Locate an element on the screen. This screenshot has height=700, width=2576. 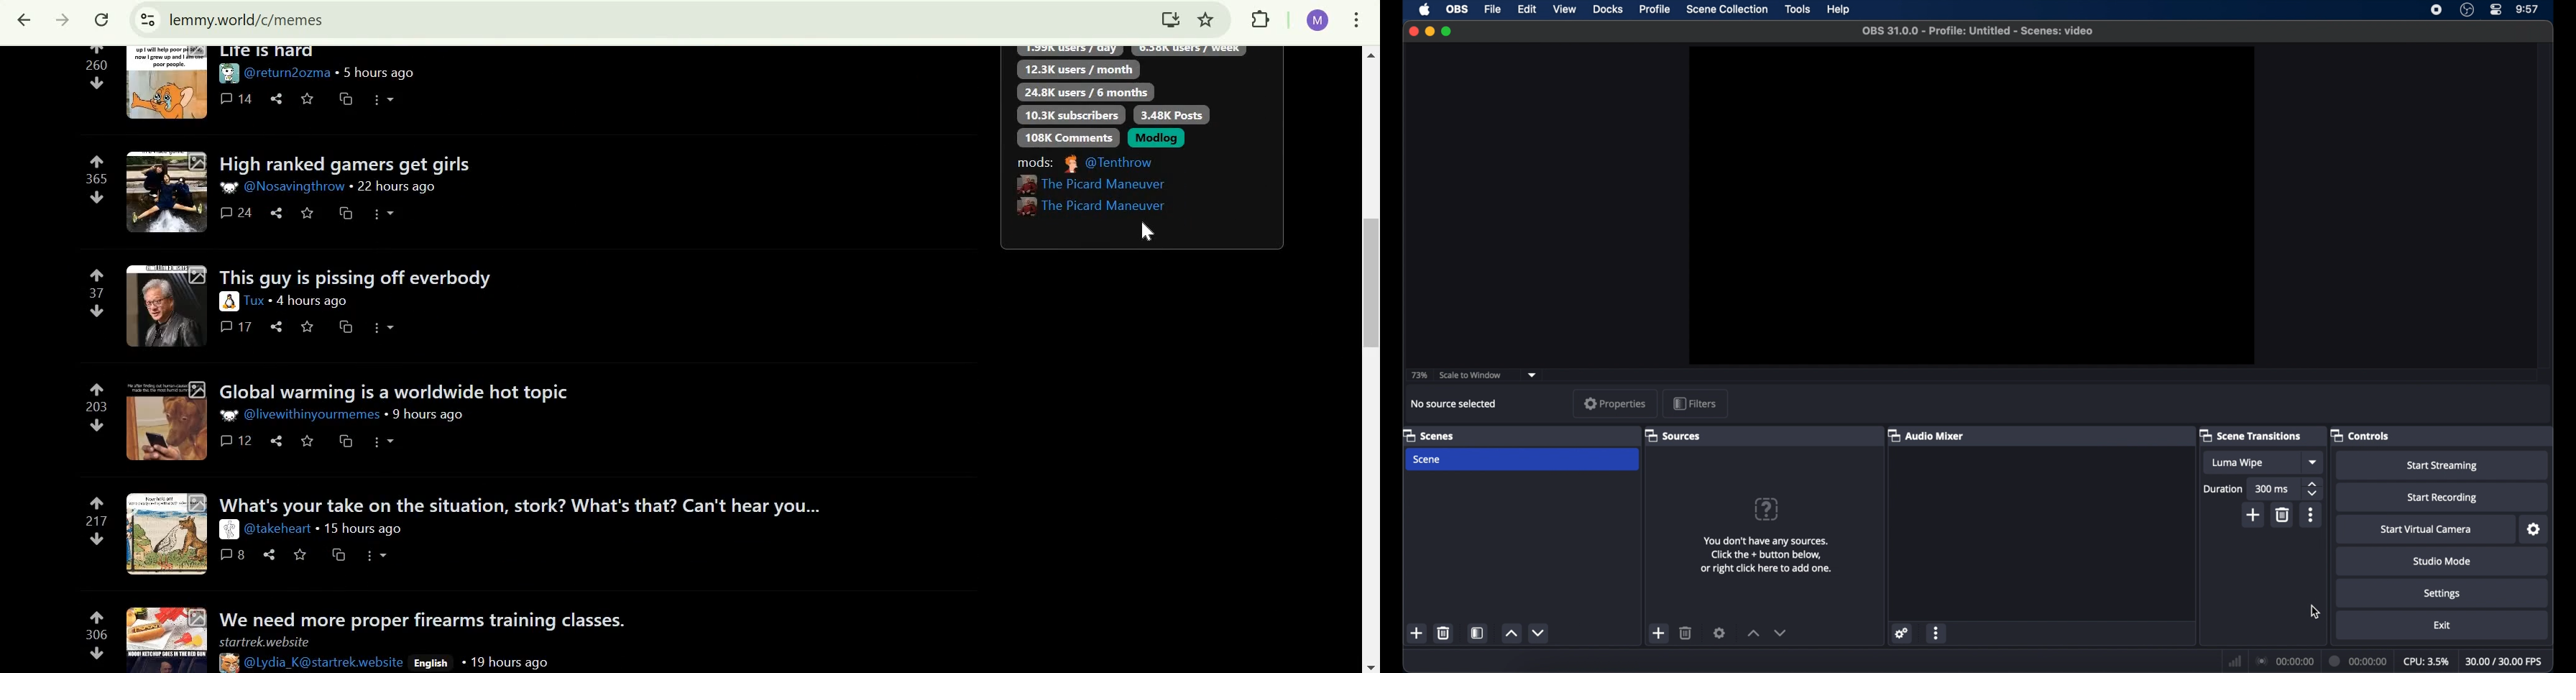
delete is located at coordinates (1686, 632).